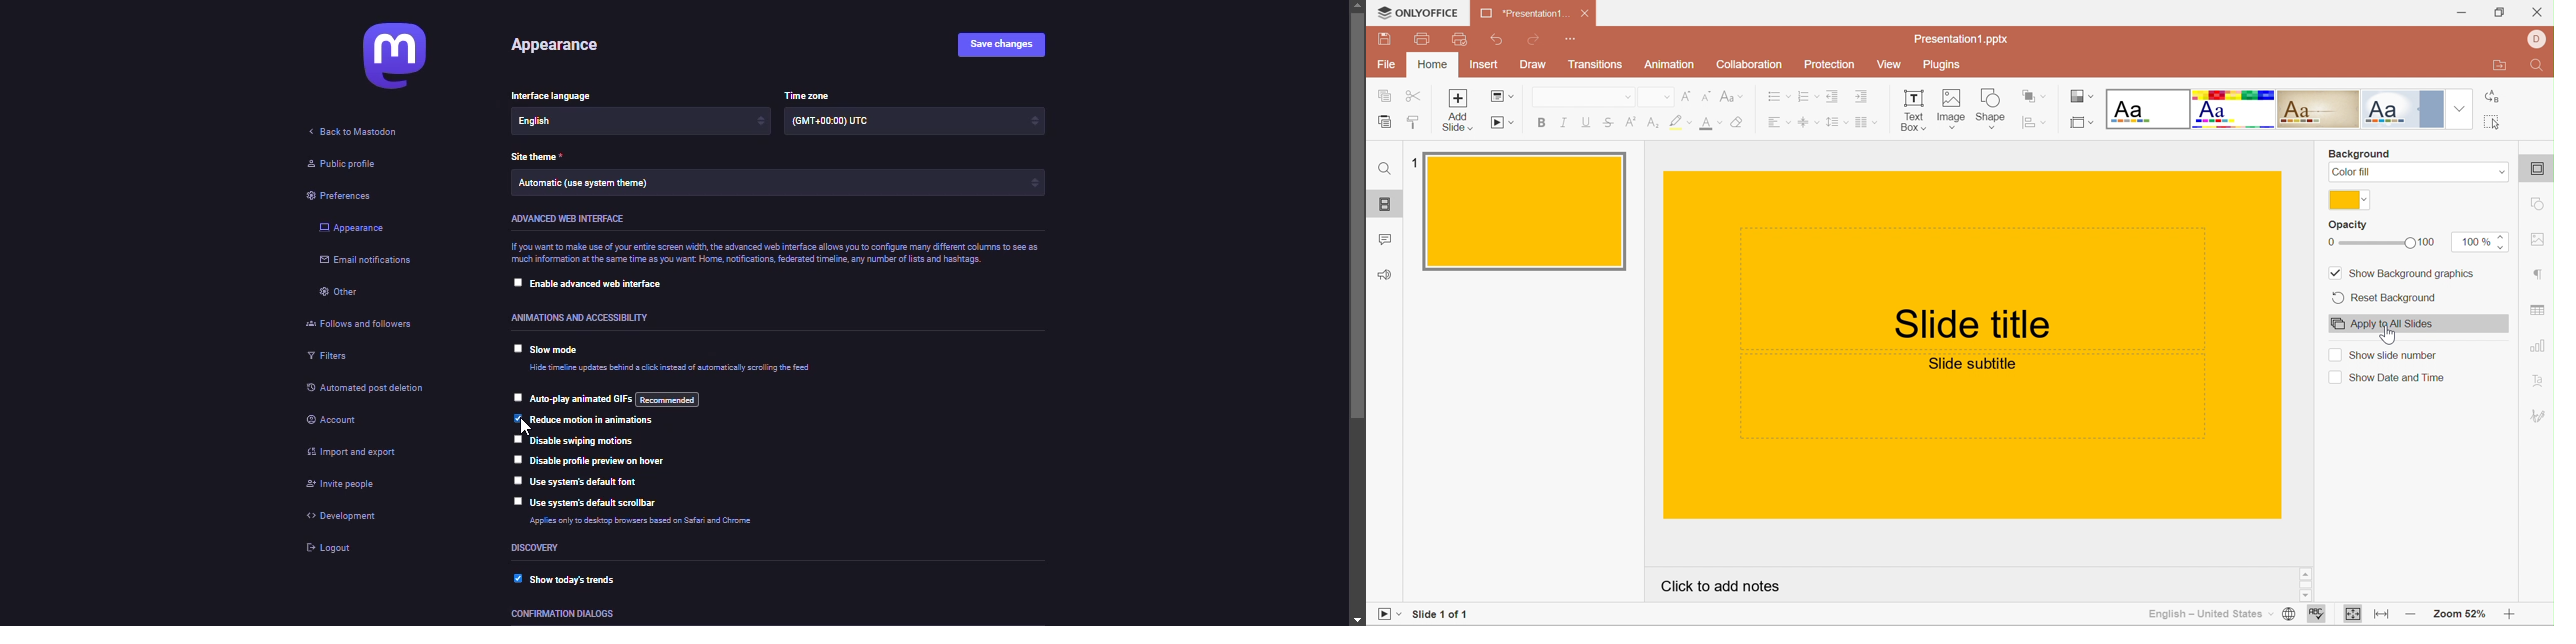 This screenshot has height=644, width=2576. What do you see at coordinates (2389, 335) in the screenshot?
I see `cursor` at bounding box center [2389, 335].